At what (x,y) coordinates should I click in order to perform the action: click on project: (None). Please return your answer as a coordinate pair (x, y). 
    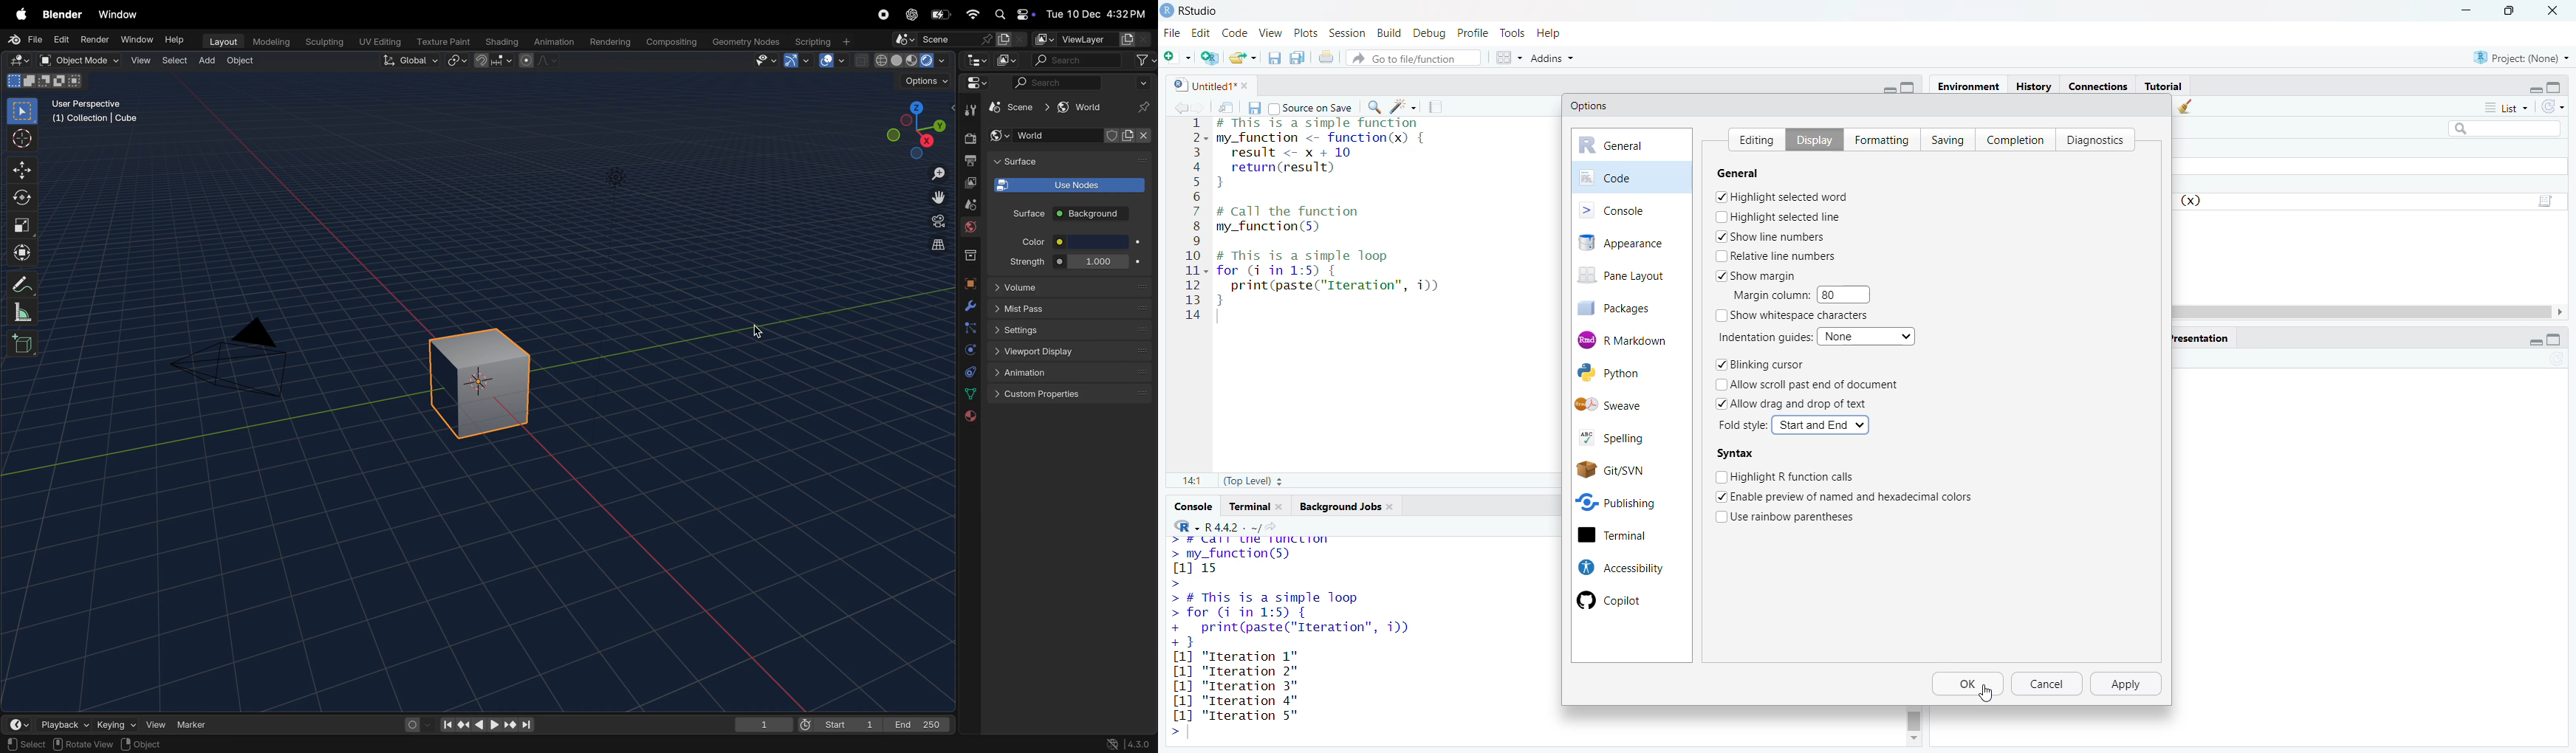
    Looking at the image, I should click on (2522, 58).